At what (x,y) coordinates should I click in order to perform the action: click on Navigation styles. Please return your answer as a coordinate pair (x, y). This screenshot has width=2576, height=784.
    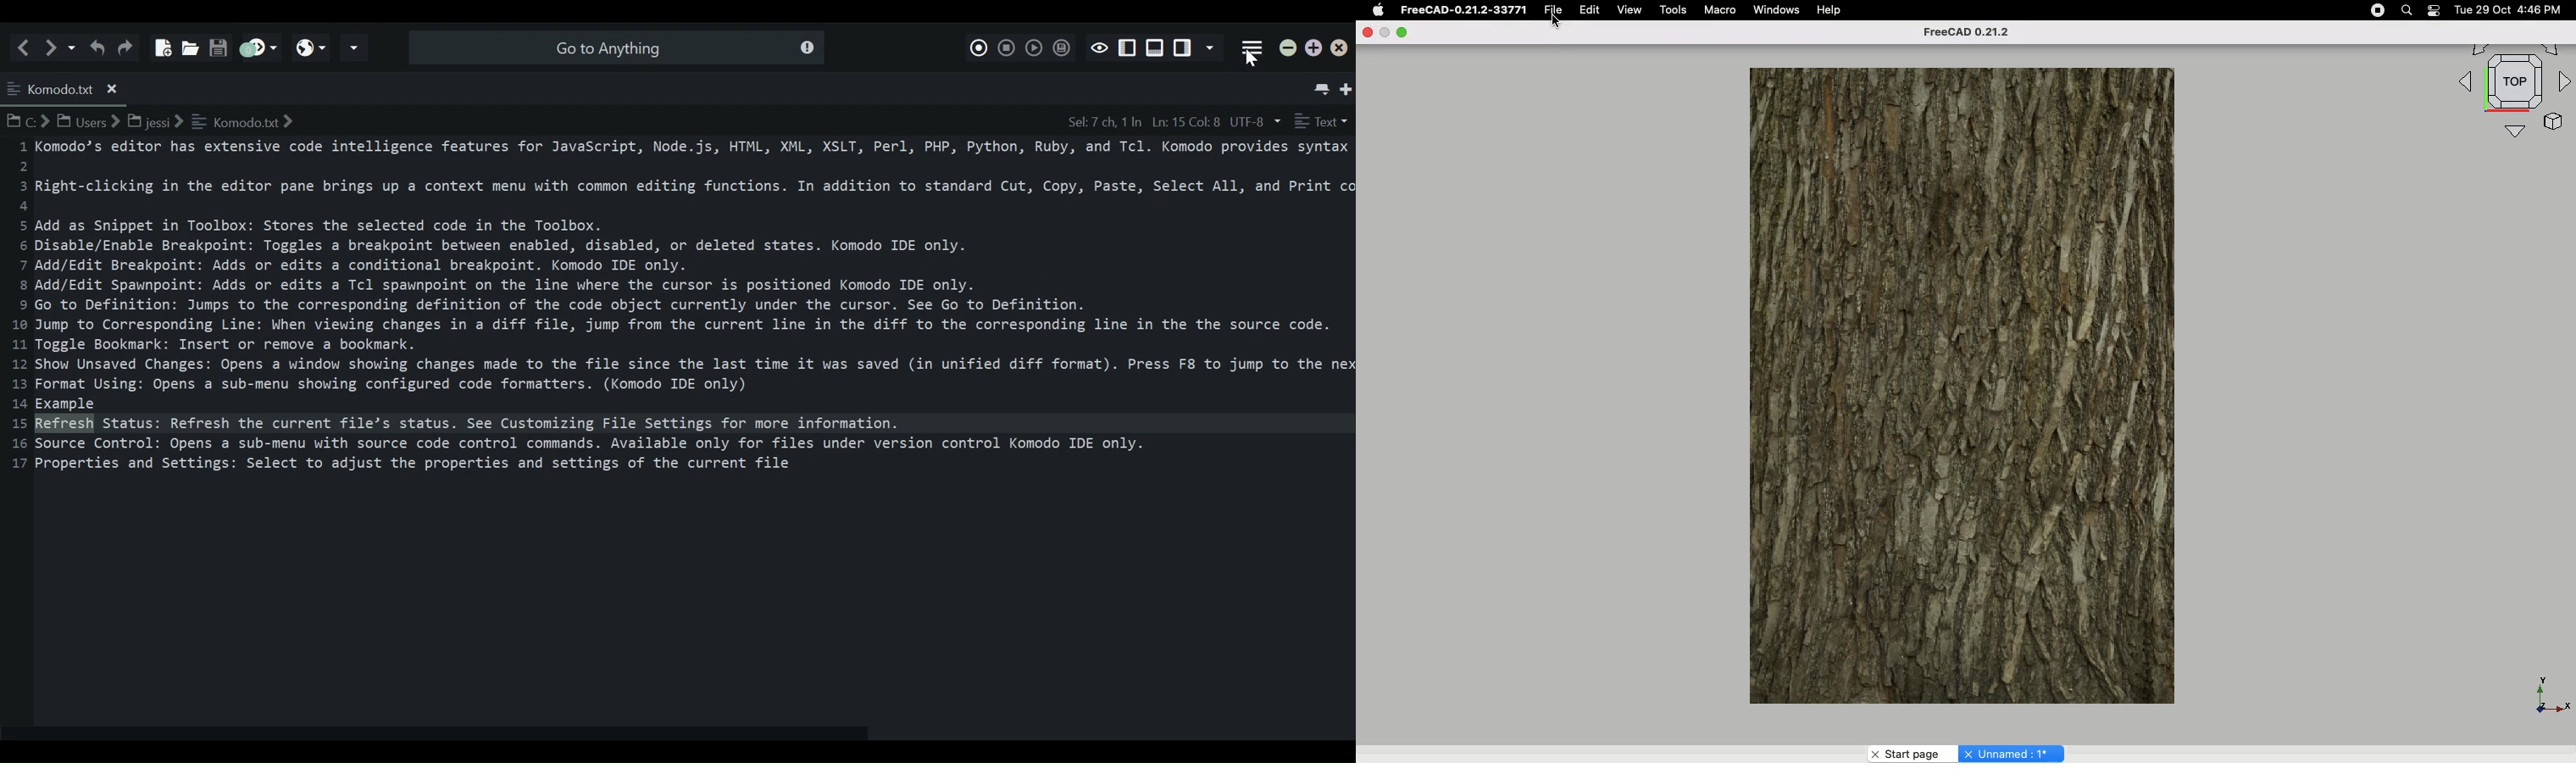
    Looking at the image, I should click on (2512, 92).